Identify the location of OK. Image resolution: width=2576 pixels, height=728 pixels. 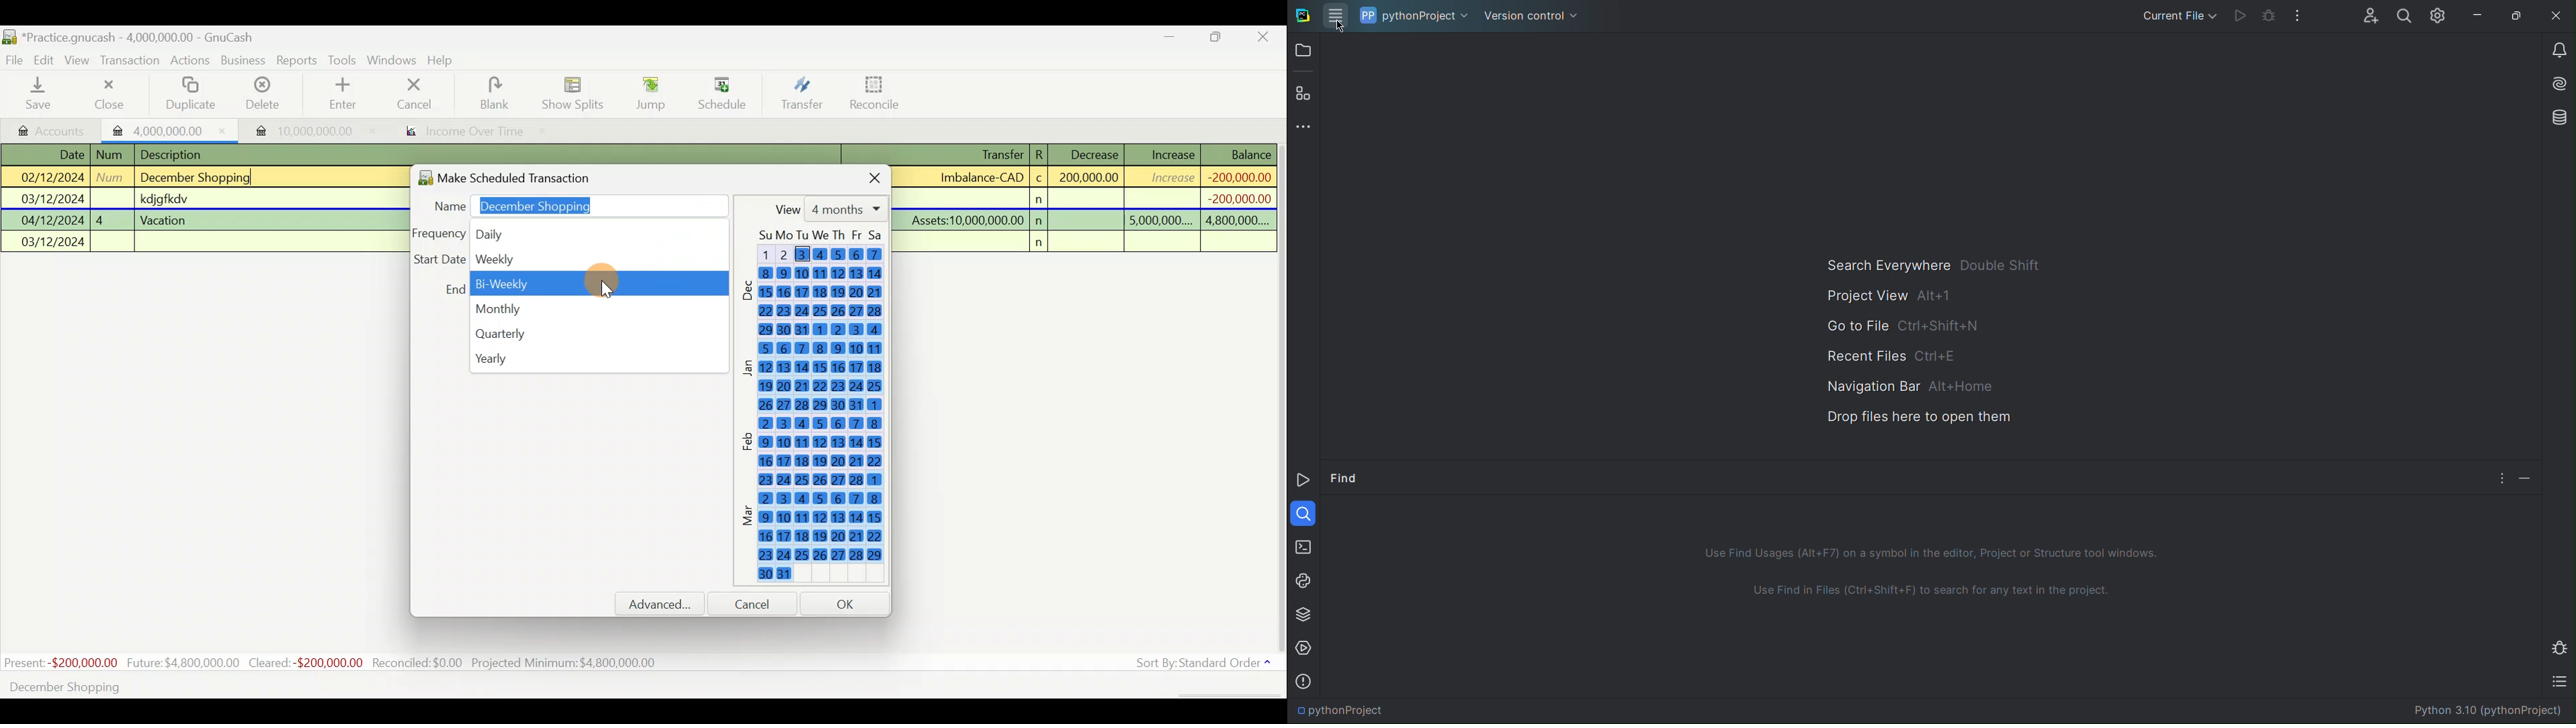
(848, 603).